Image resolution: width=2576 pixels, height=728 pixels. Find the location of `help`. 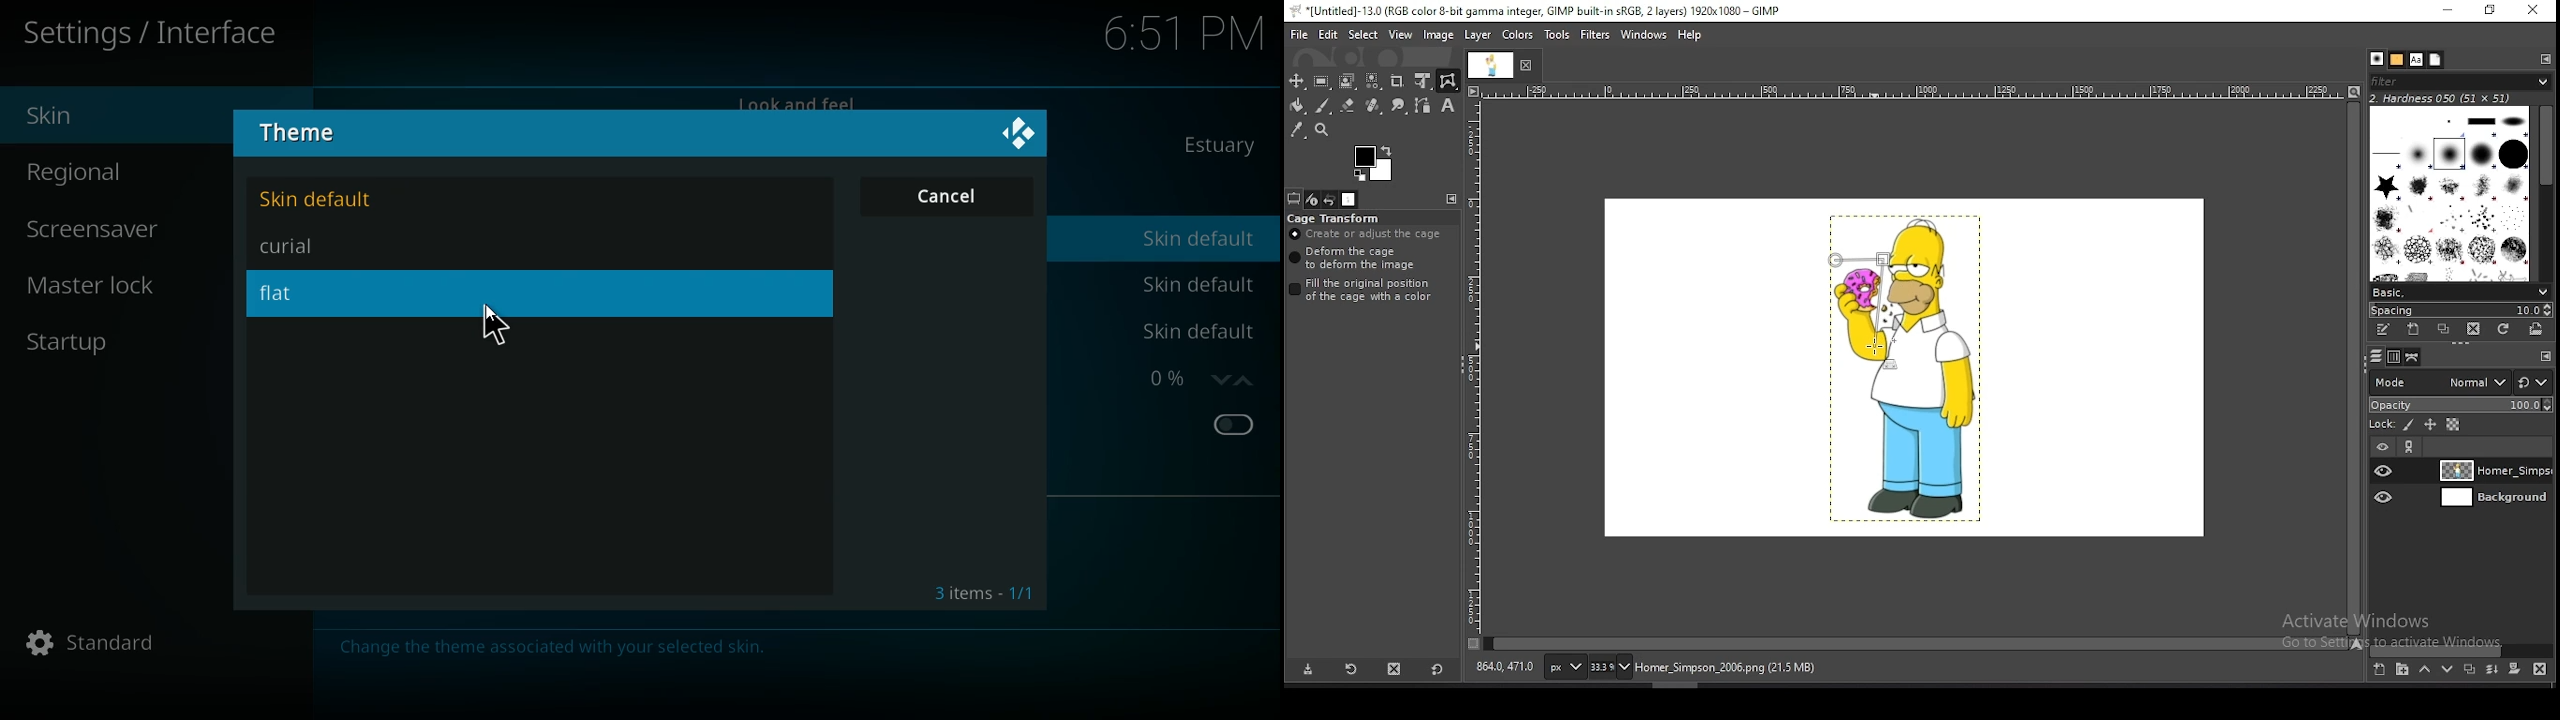

help is located at coordinates (1690, 35).